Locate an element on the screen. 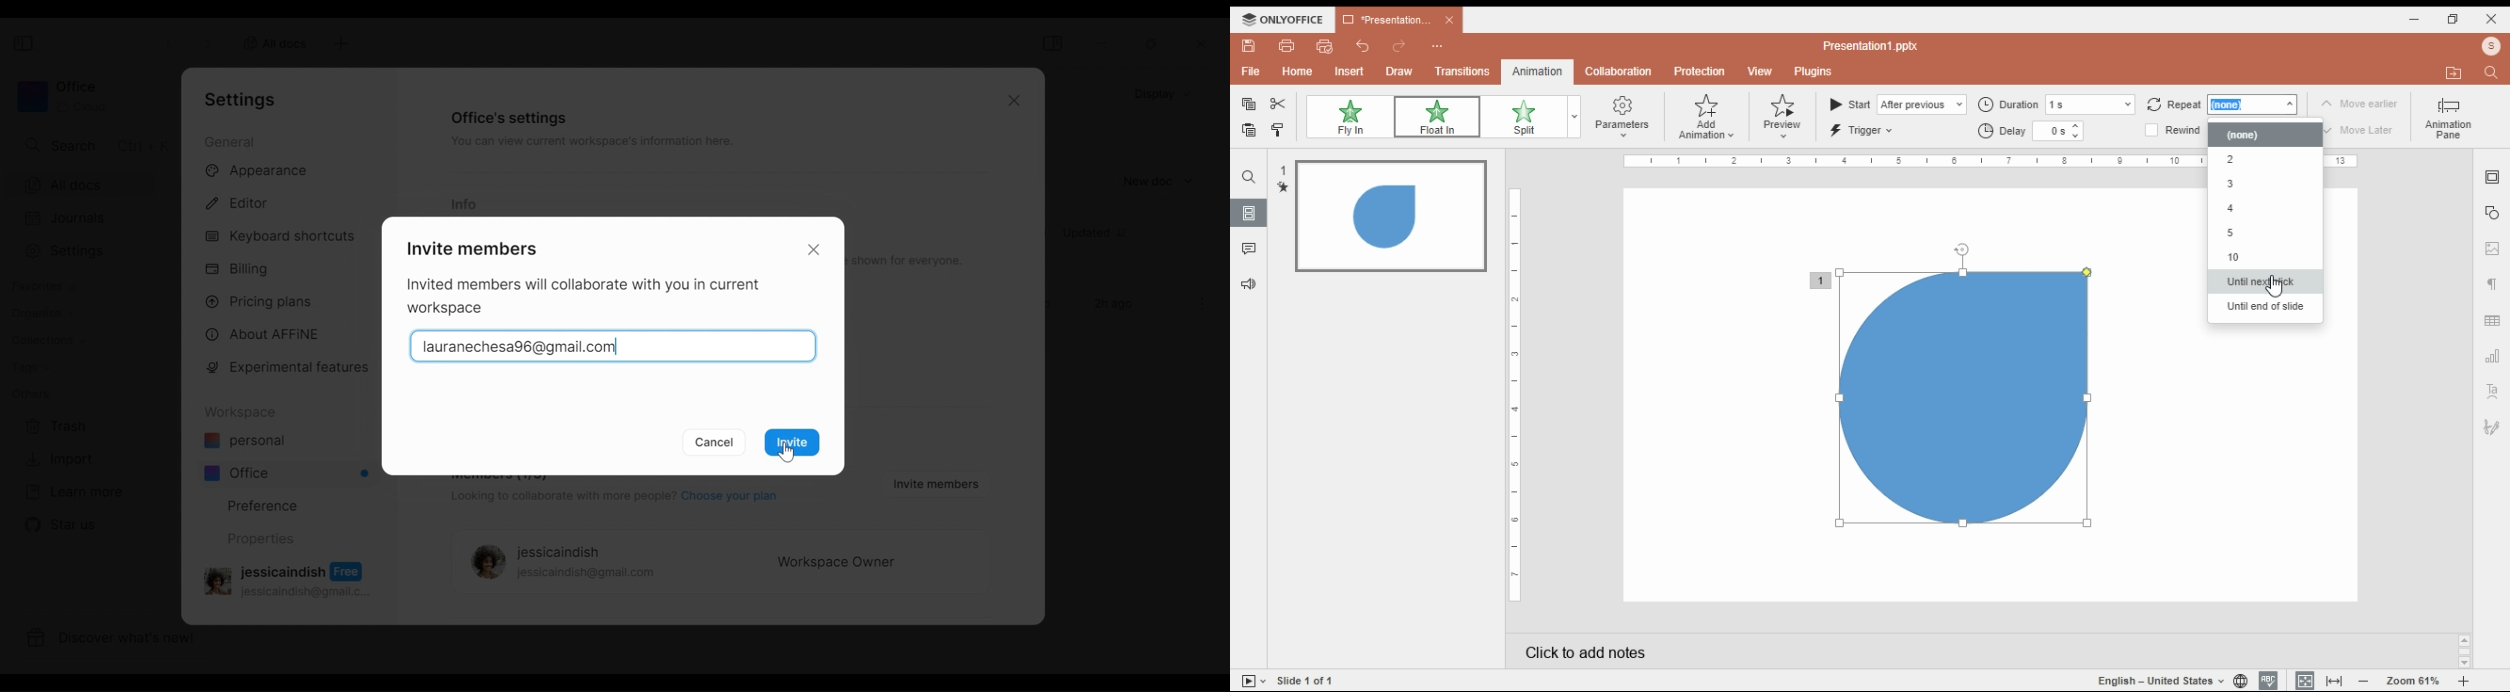 The height and width of the screenshot is (700, 2520). slide settings is located at coordinates (2491, 179).